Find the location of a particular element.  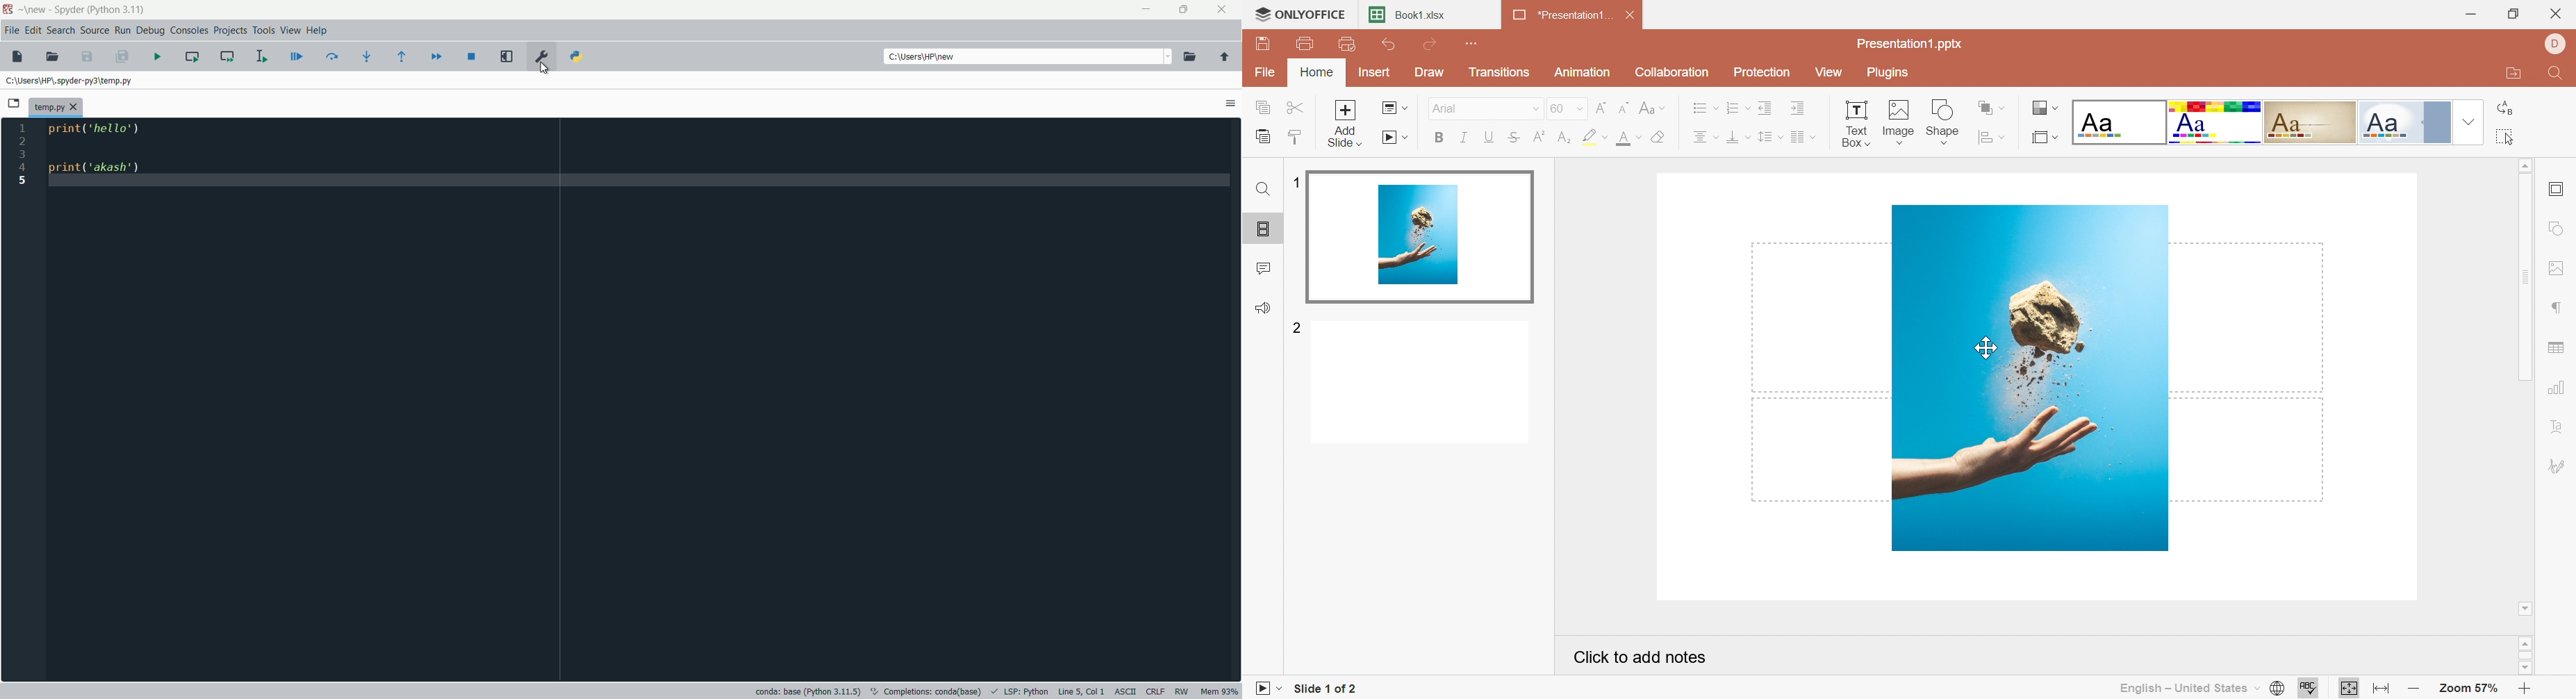

Bold is located at coordinates (1439, 140).